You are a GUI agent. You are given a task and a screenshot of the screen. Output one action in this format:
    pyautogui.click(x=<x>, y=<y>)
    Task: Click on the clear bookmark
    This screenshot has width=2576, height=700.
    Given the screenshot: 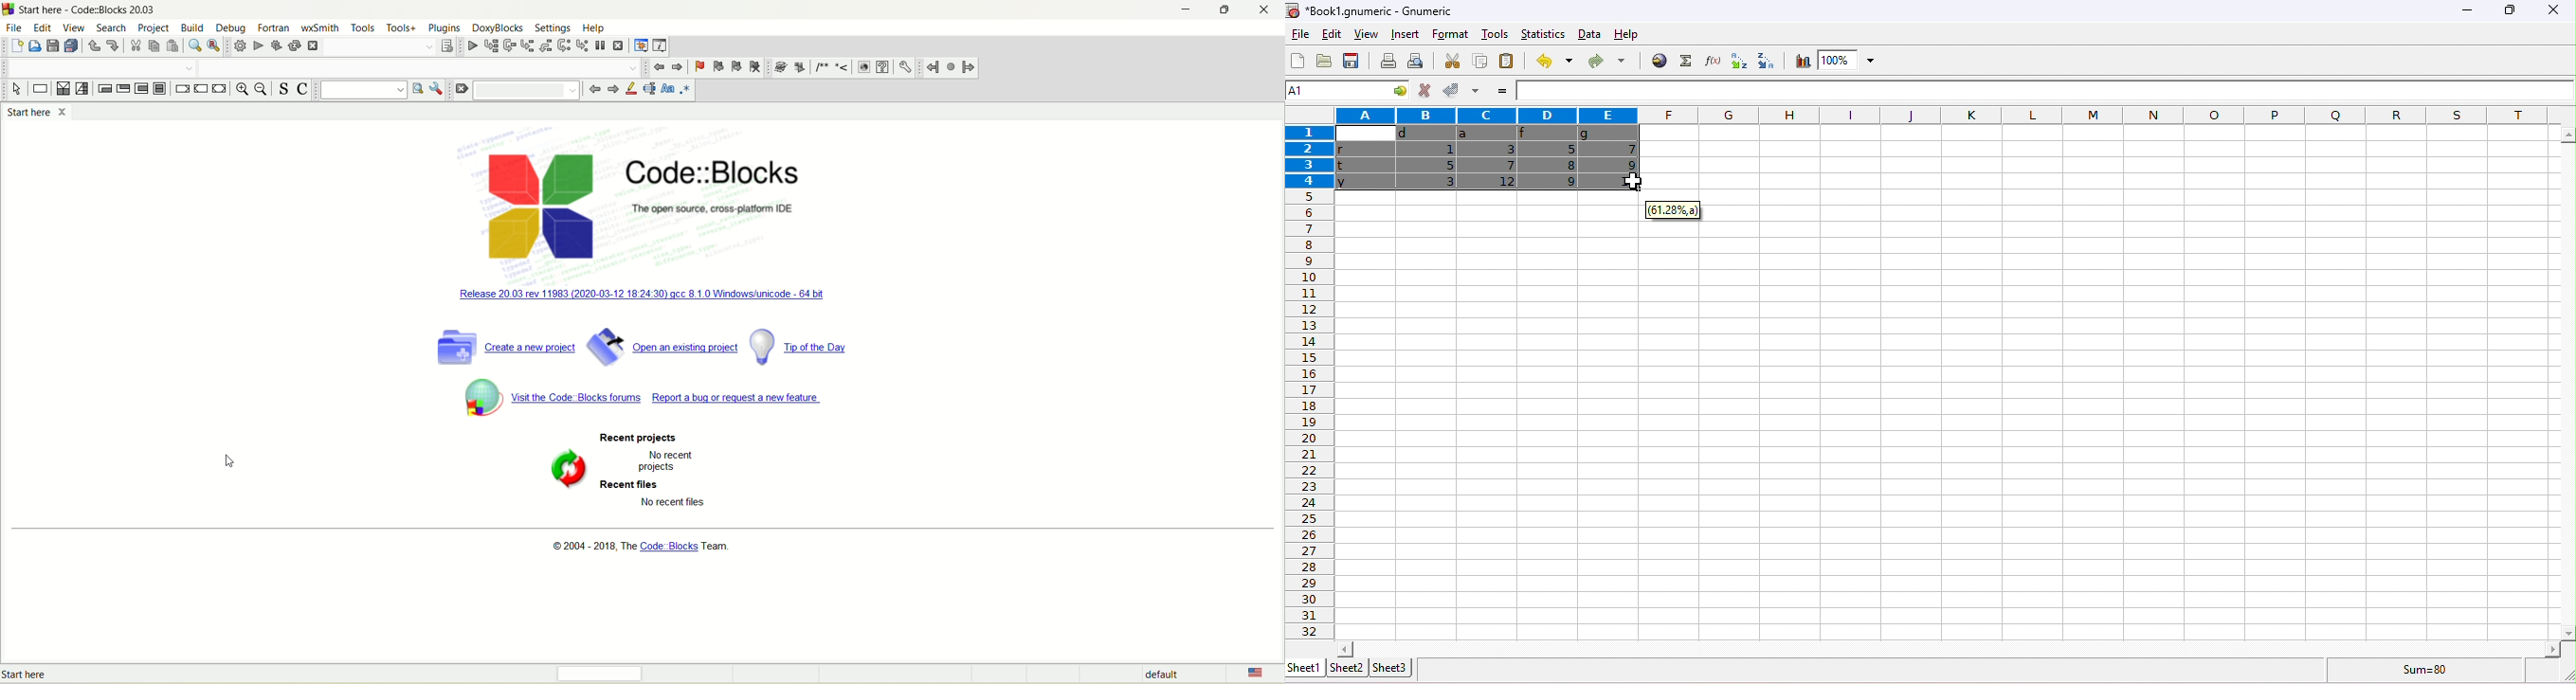 What is the action you would take?
    pyautogui.click(x=755, y=66)
    